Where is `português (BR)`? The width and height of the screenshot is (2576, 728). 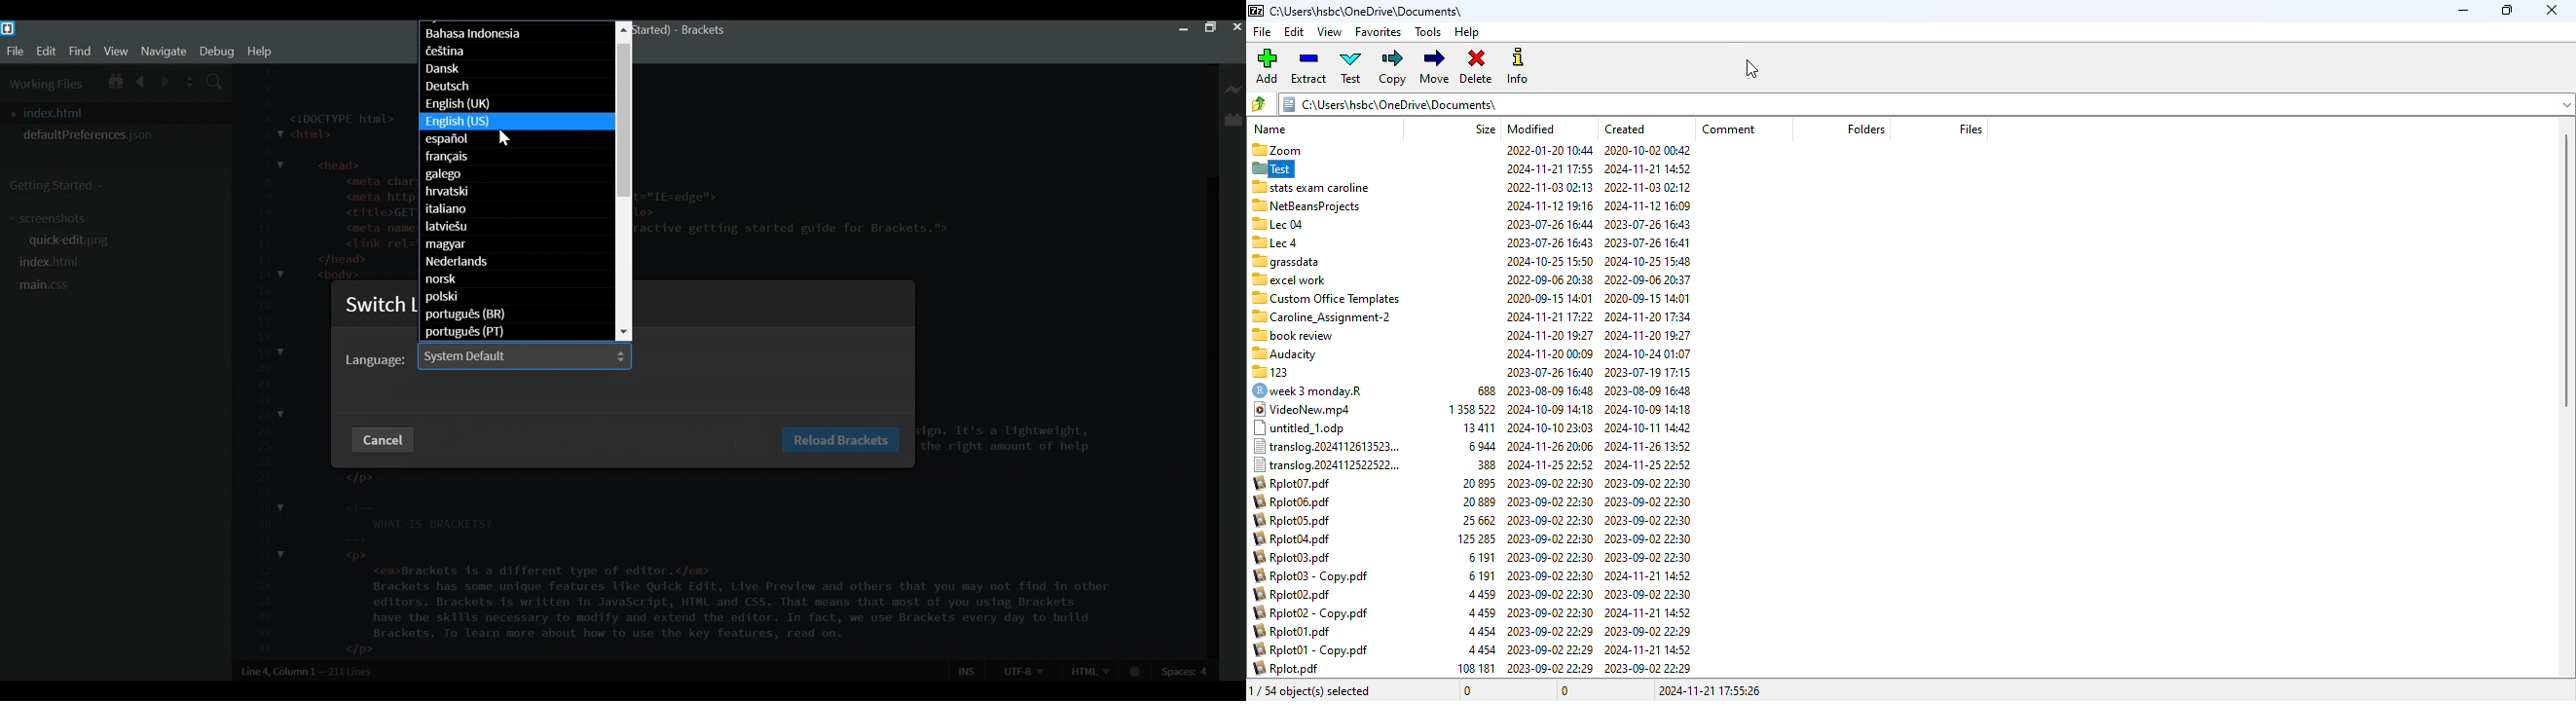
português (BR) is located at coordinates (517, 316).